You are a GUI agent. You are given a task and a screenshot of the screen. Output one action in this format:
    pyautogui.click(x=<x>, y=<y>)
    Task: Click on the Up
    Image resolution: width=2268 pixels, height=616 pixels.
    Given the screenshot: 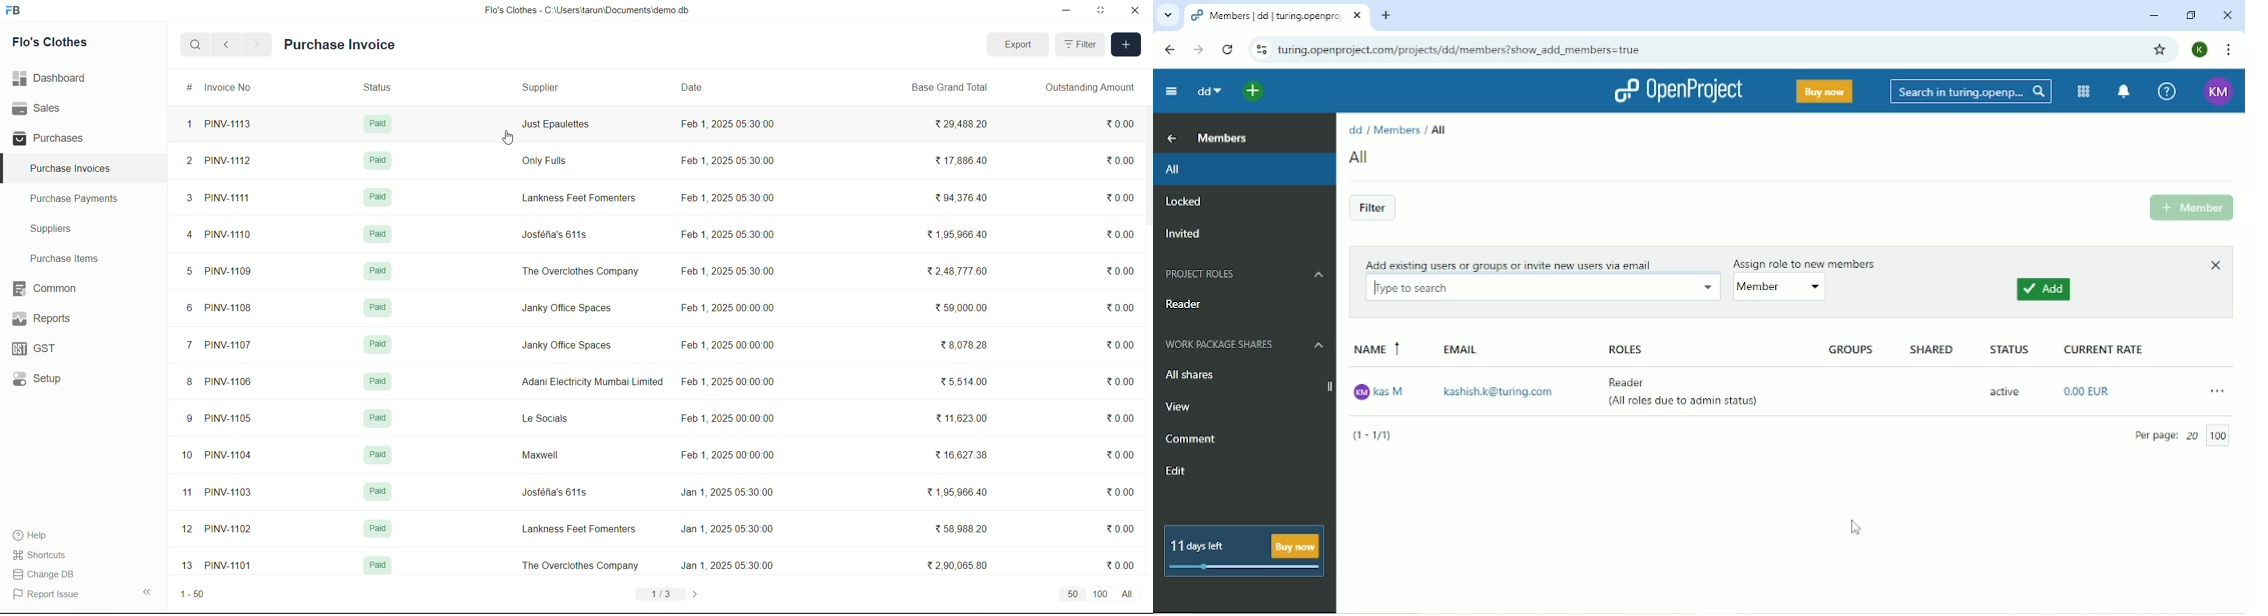 What is the action you would take?
    pyautogui.click(x=1172, y=139)
    